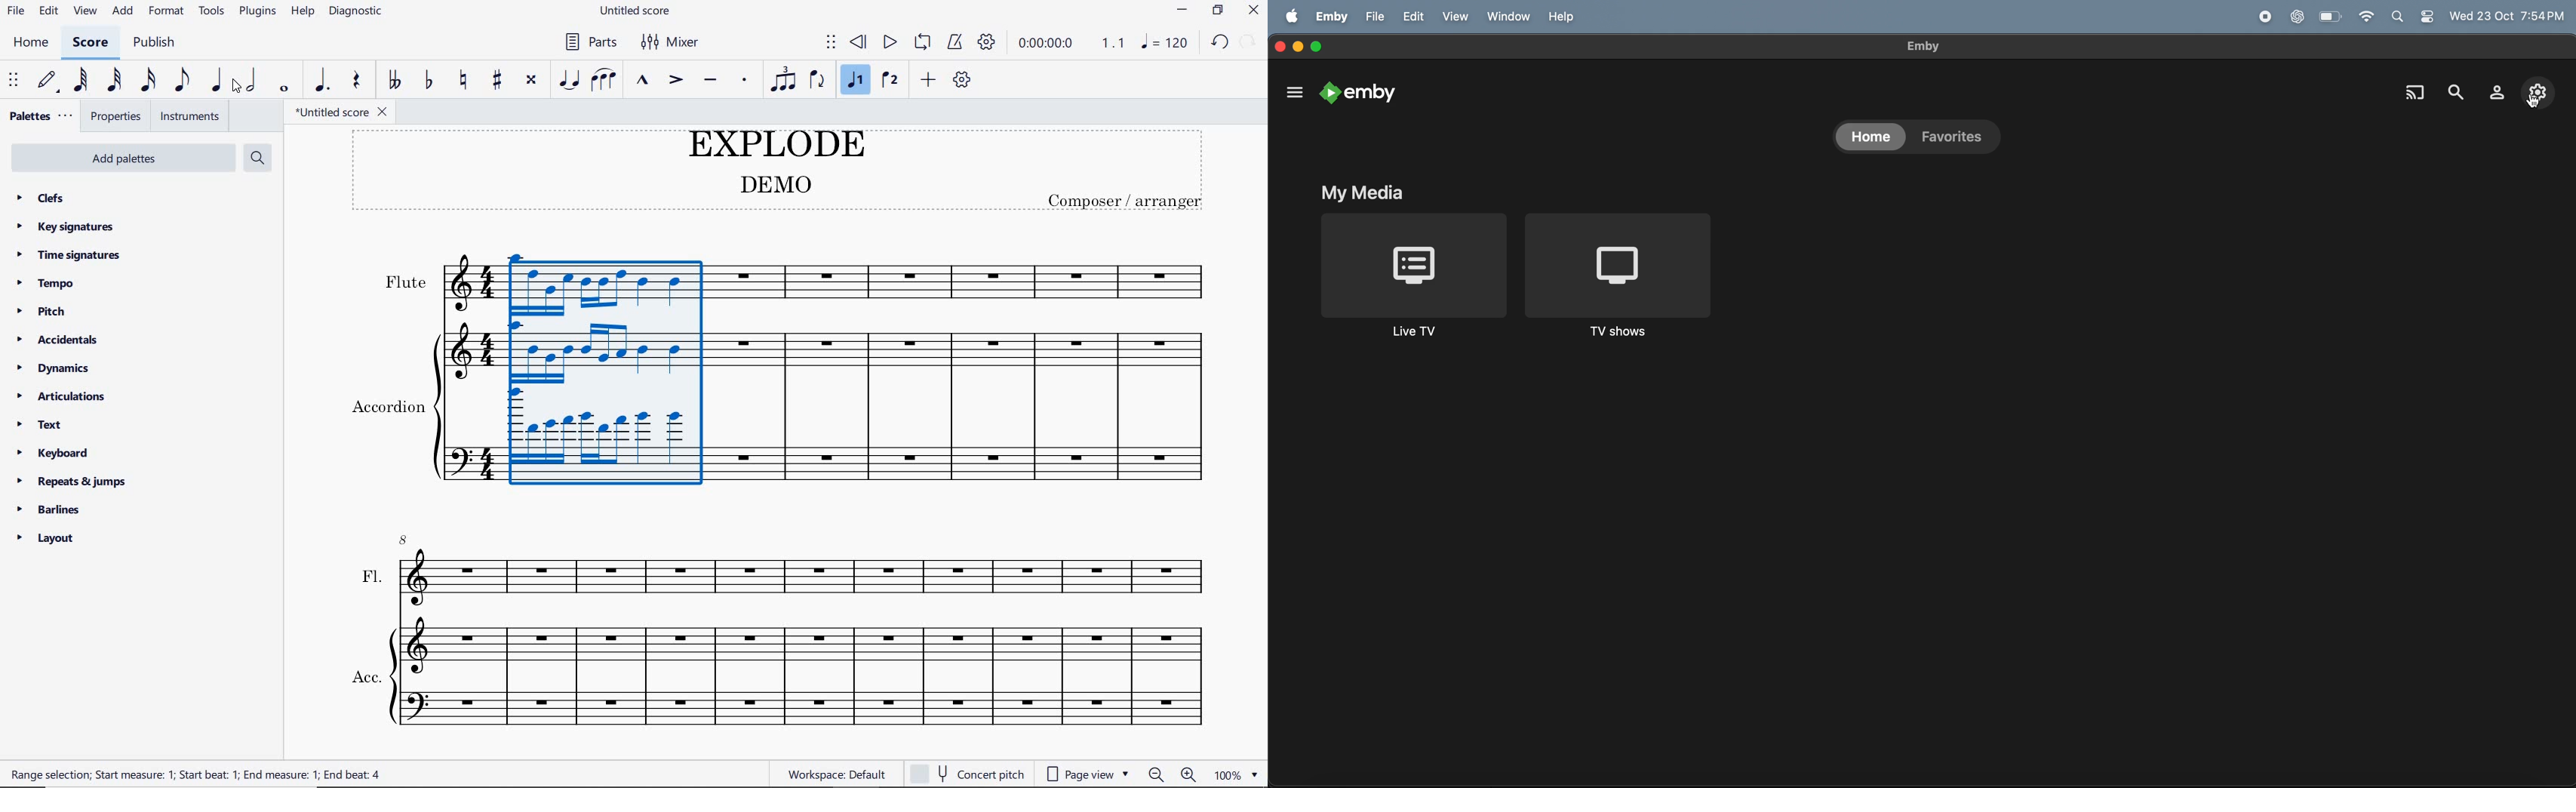 This screenshot has height=812, width=2576. What do you see at coordinates (115, 117) in the screenshot?
I see `properties` at bounding box center [115, 117].